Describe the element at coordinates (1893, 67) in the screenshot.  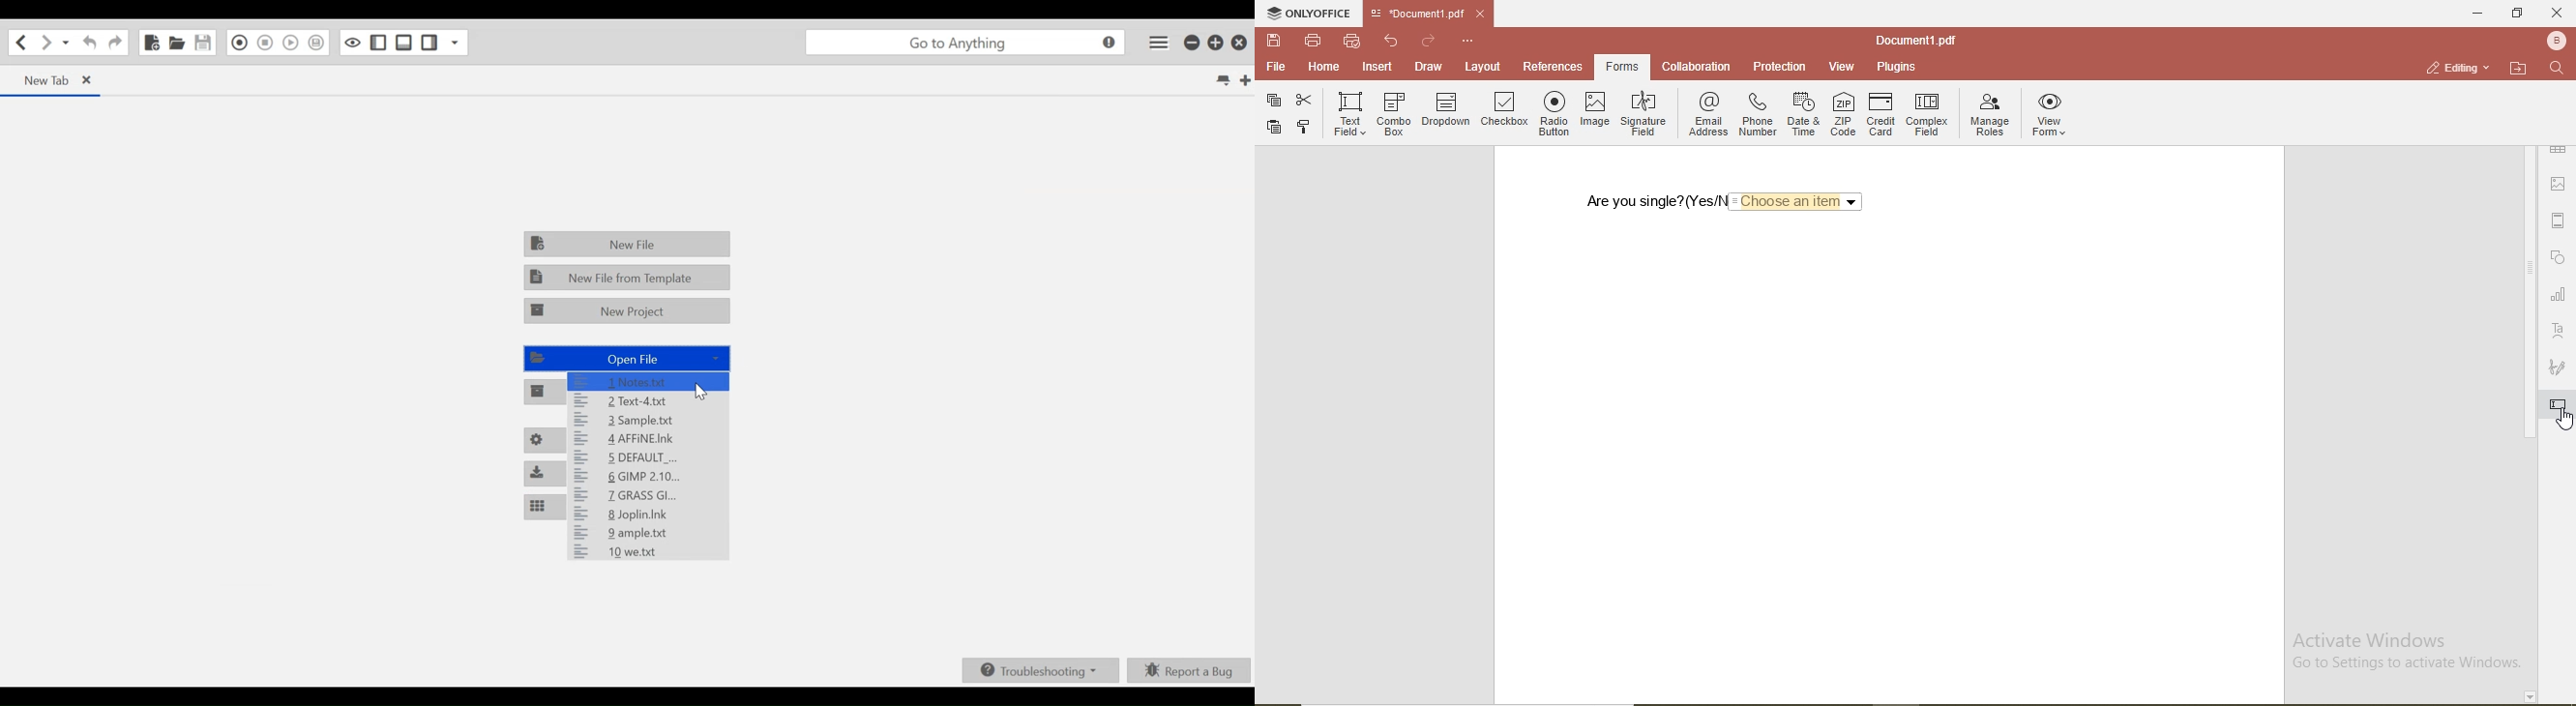
I see `plugins` at that location.